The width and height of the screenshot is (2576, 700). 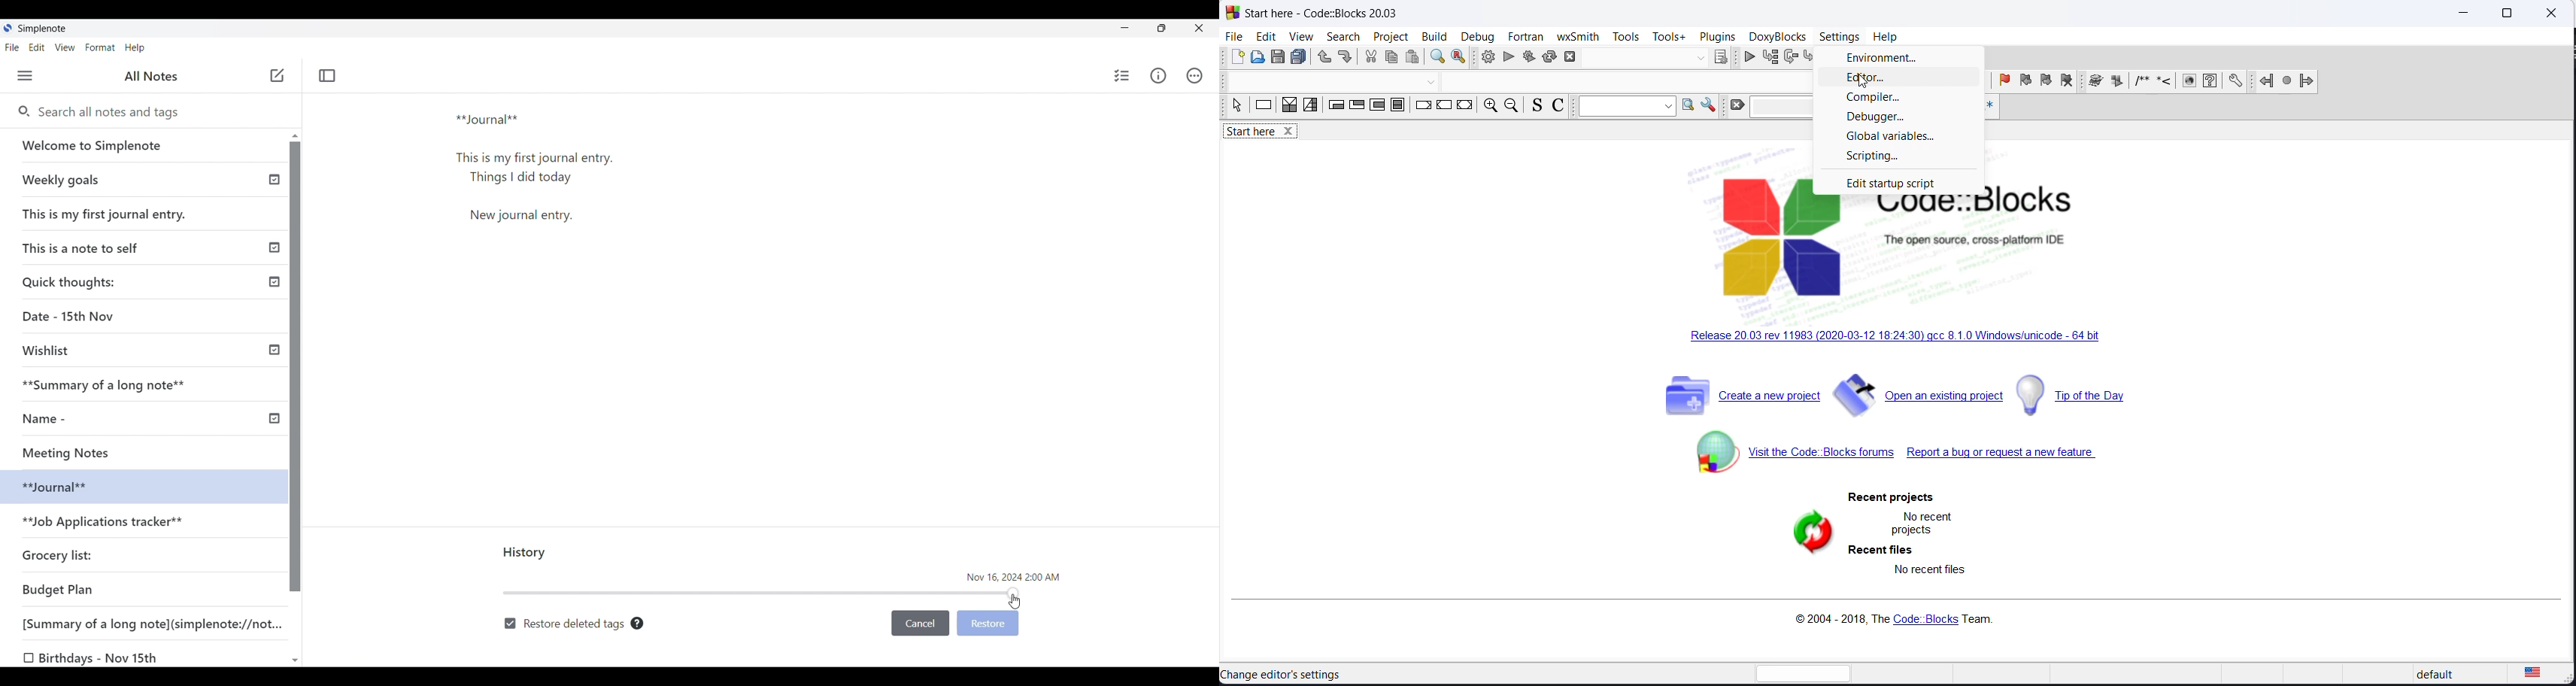 What do you see at coordinates (1461, 57) in the screenshot?
I see `replace` at bounding box center [1461, 57].